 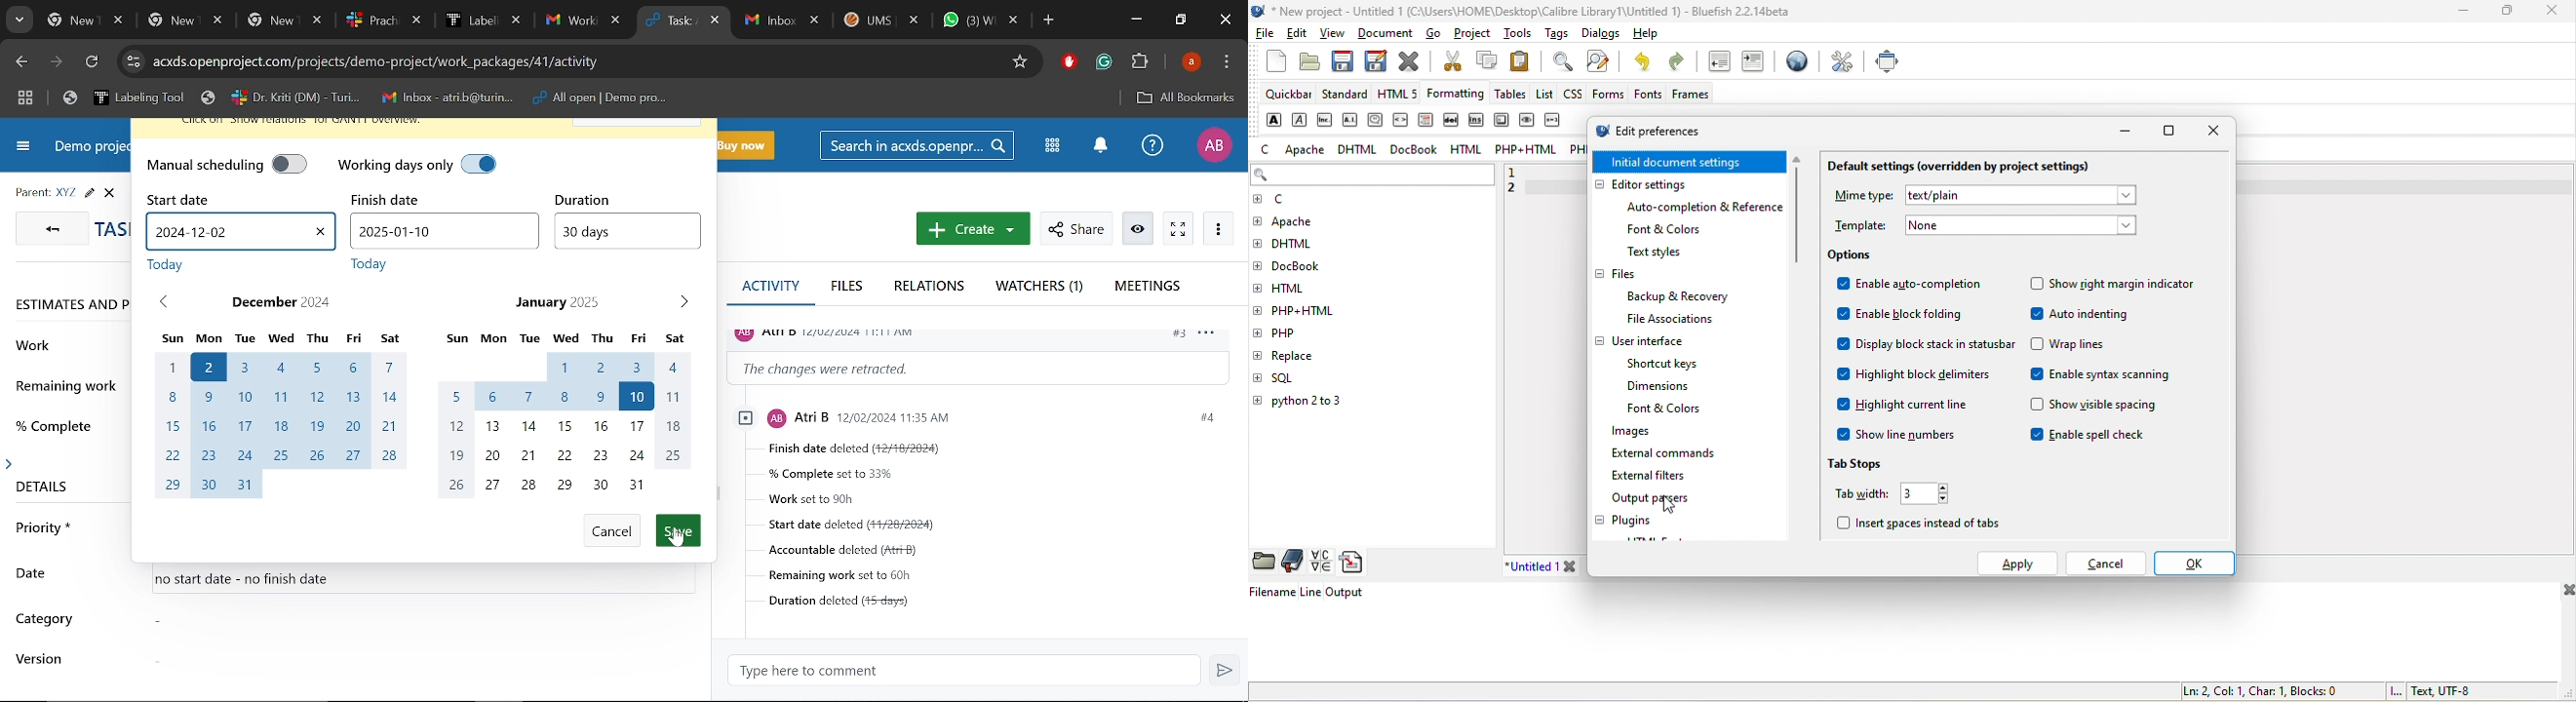 I want to click on Parent task, so click(x=66, y=193).